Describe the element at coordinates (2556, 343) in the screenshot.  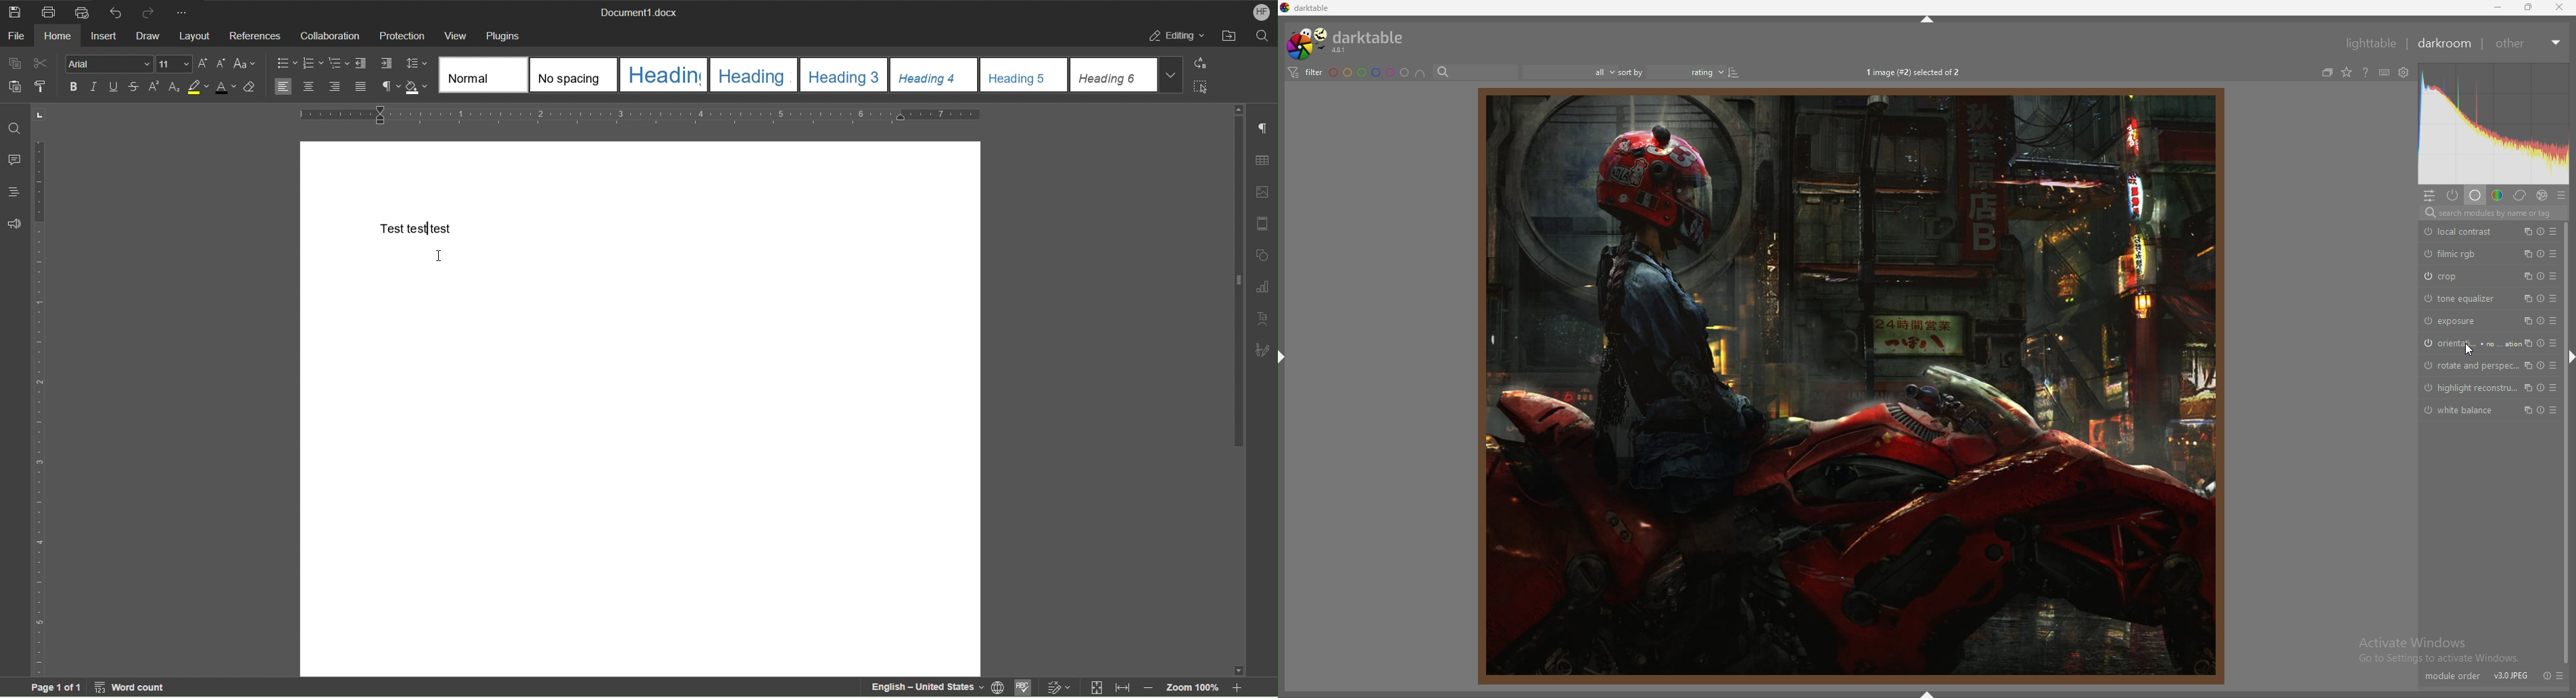
I see `presets` at that location.